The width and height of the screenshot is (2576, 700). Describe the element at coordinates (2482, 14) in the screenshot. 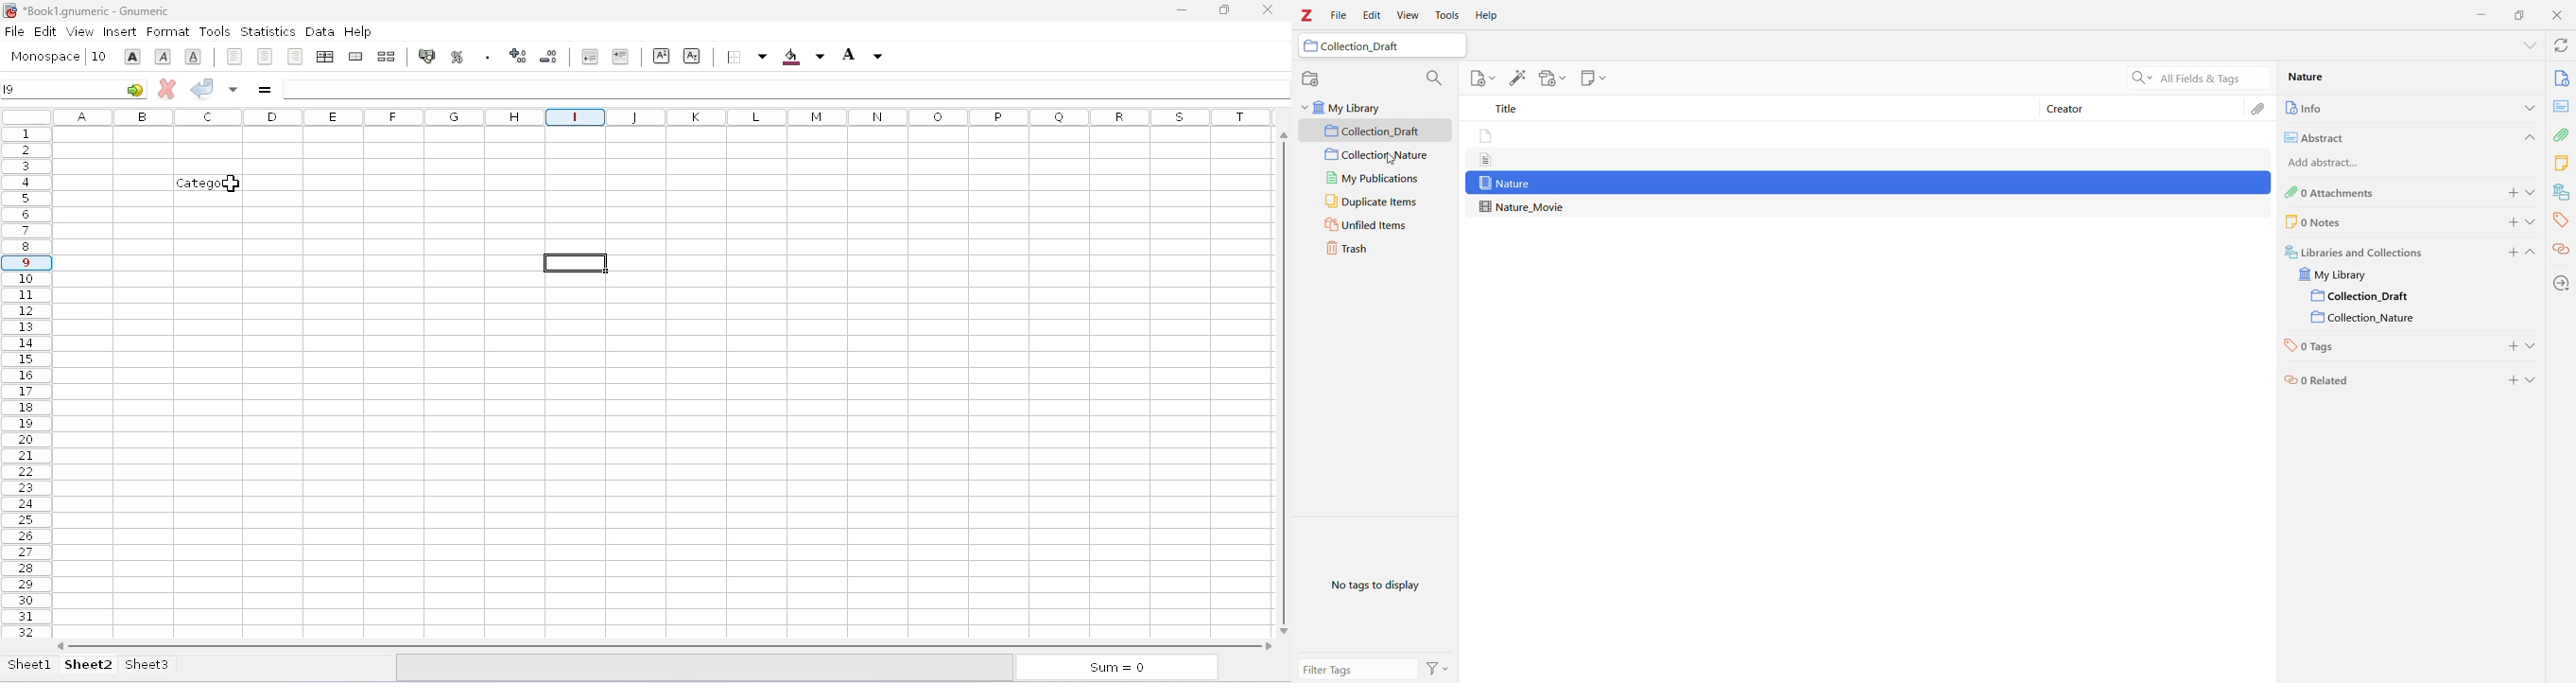

I see `Minimize` at that location.